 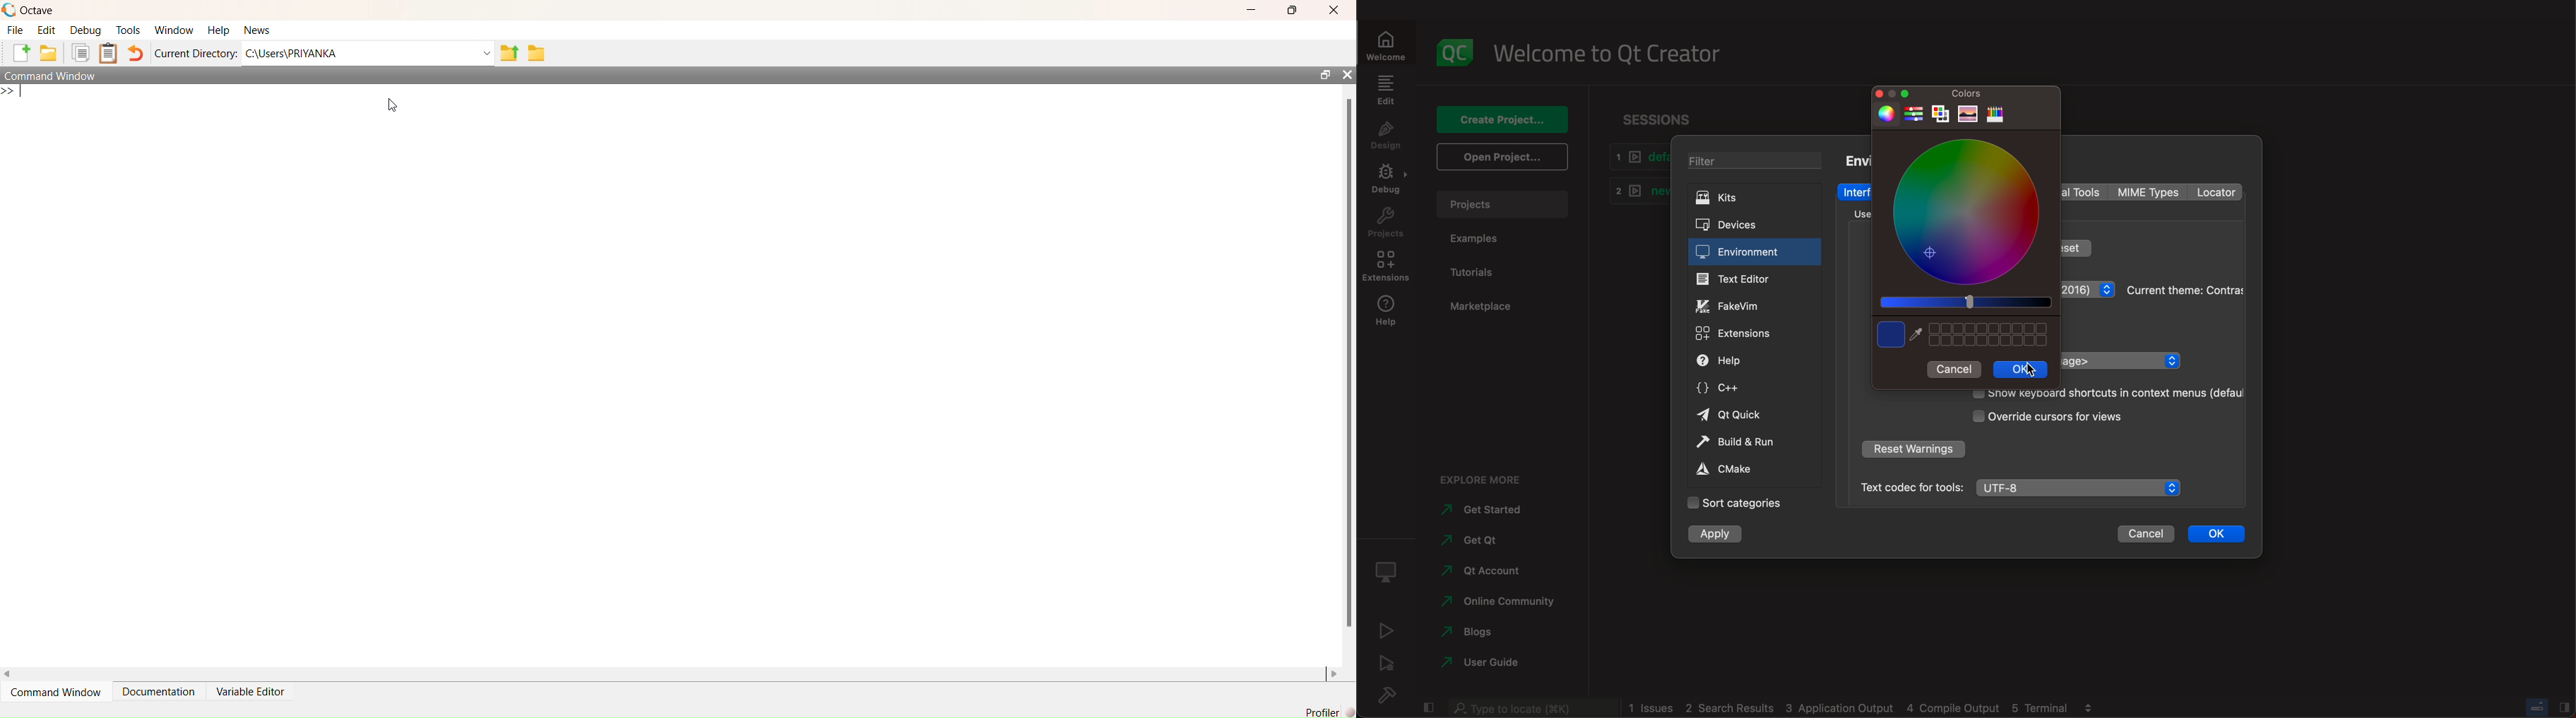 I want to click on documentation, so click(x=160, y=691).